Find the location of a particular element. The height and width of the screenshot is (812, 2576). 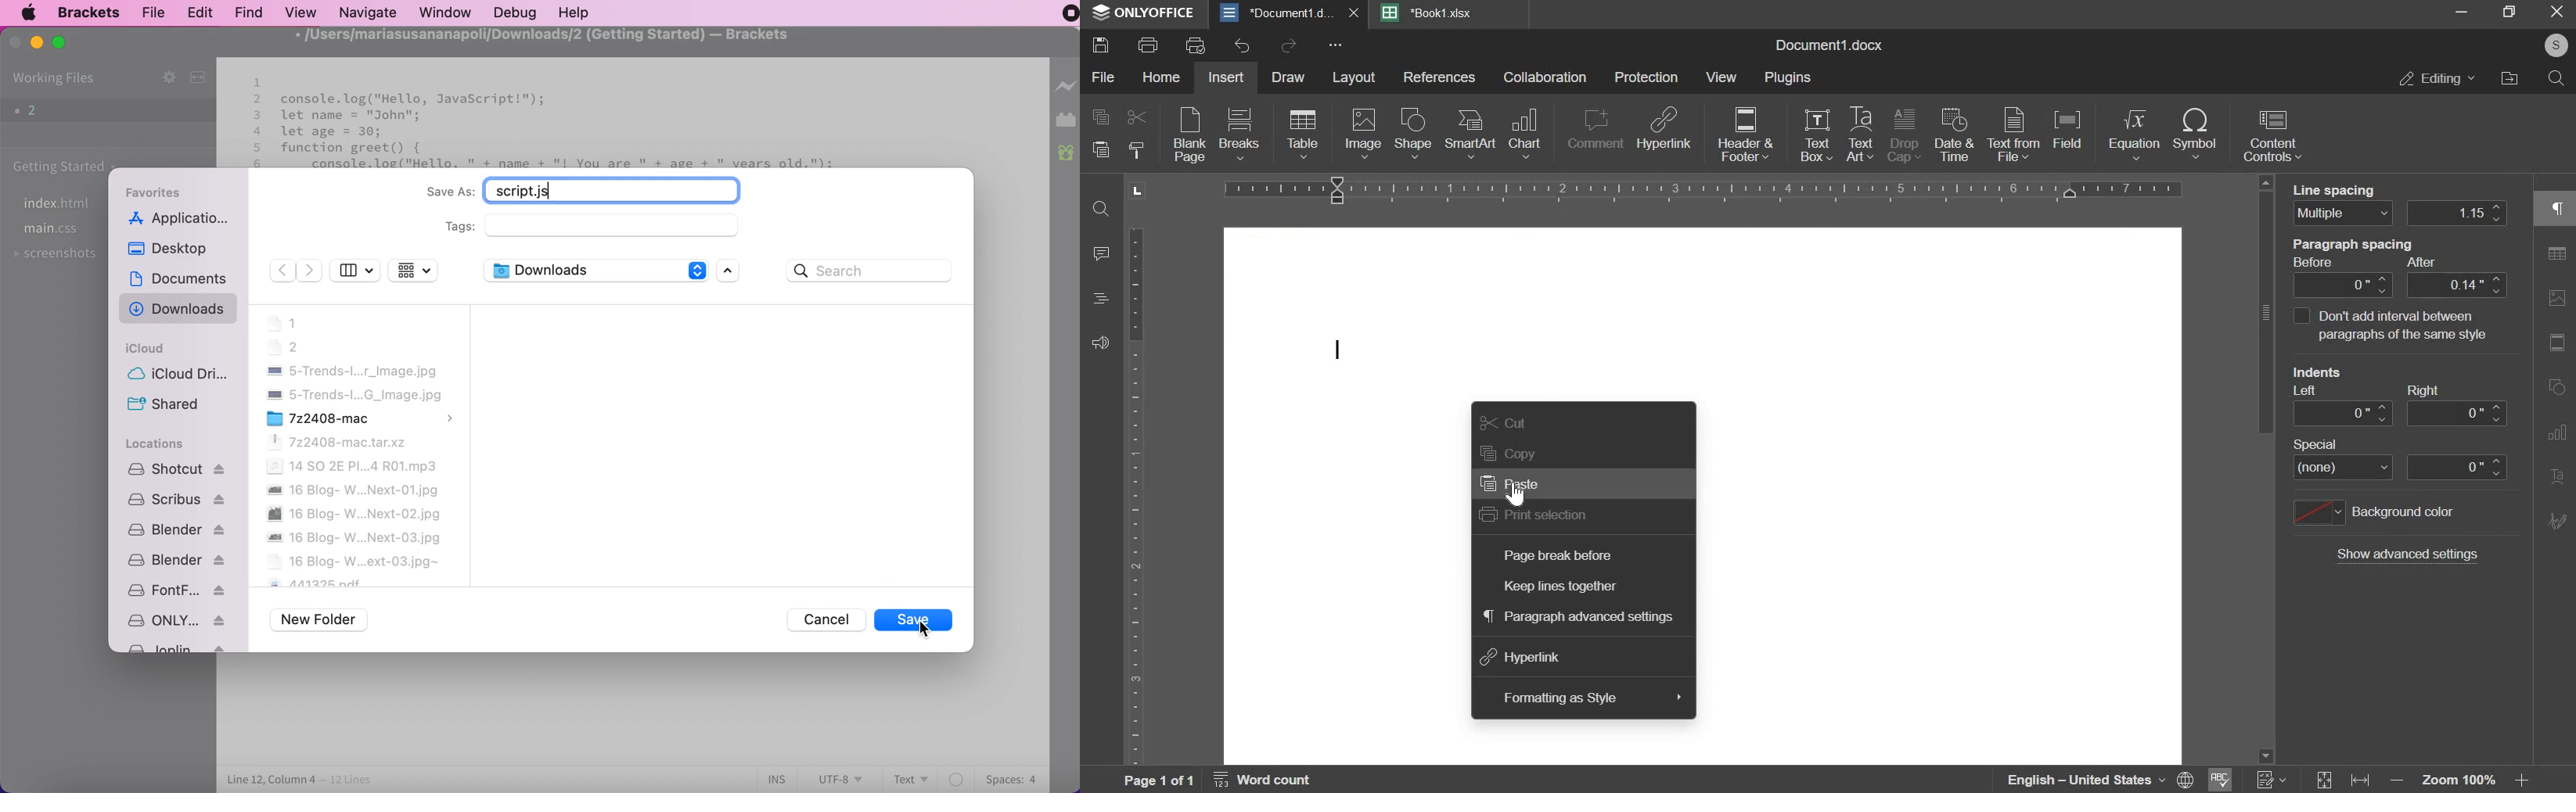

copy style is located at coordinates (1137, 149).